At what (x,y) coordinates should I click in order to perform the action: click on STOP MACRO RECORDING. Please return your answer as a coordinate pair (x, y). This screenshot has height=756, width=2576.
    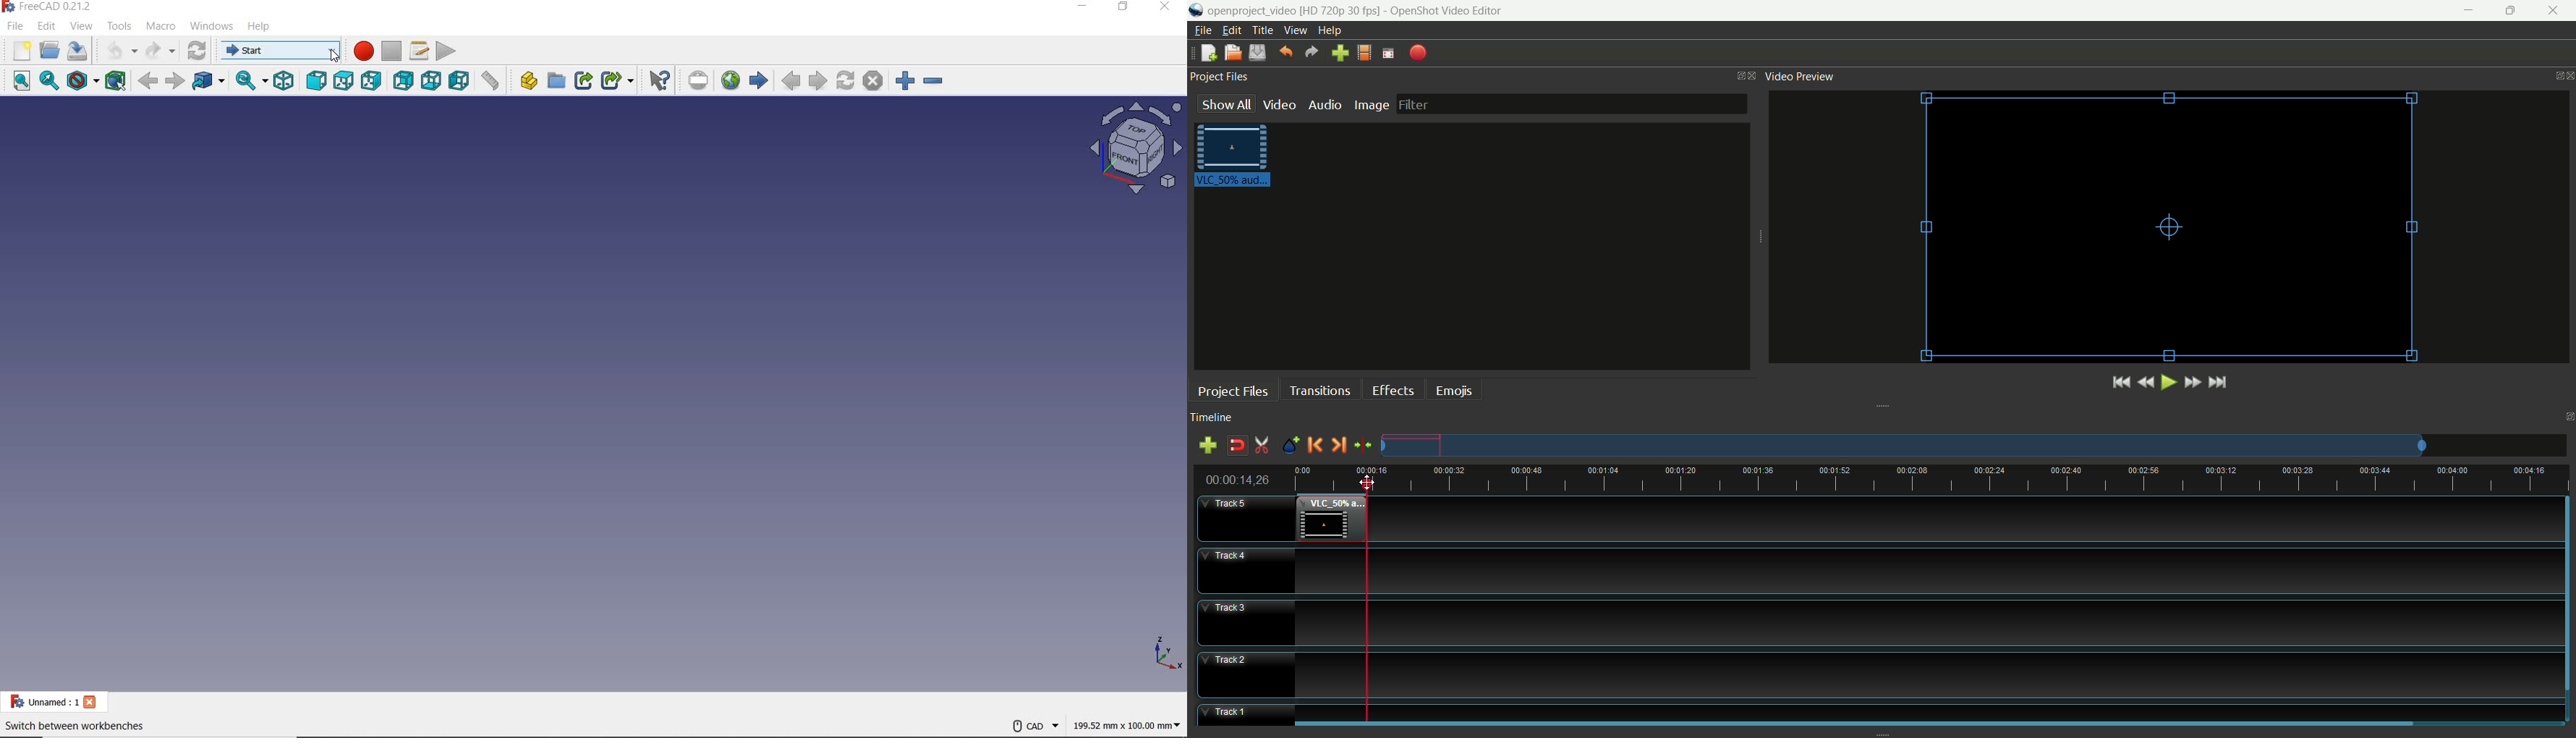
    Looking at the image, I should click on (392, 50).